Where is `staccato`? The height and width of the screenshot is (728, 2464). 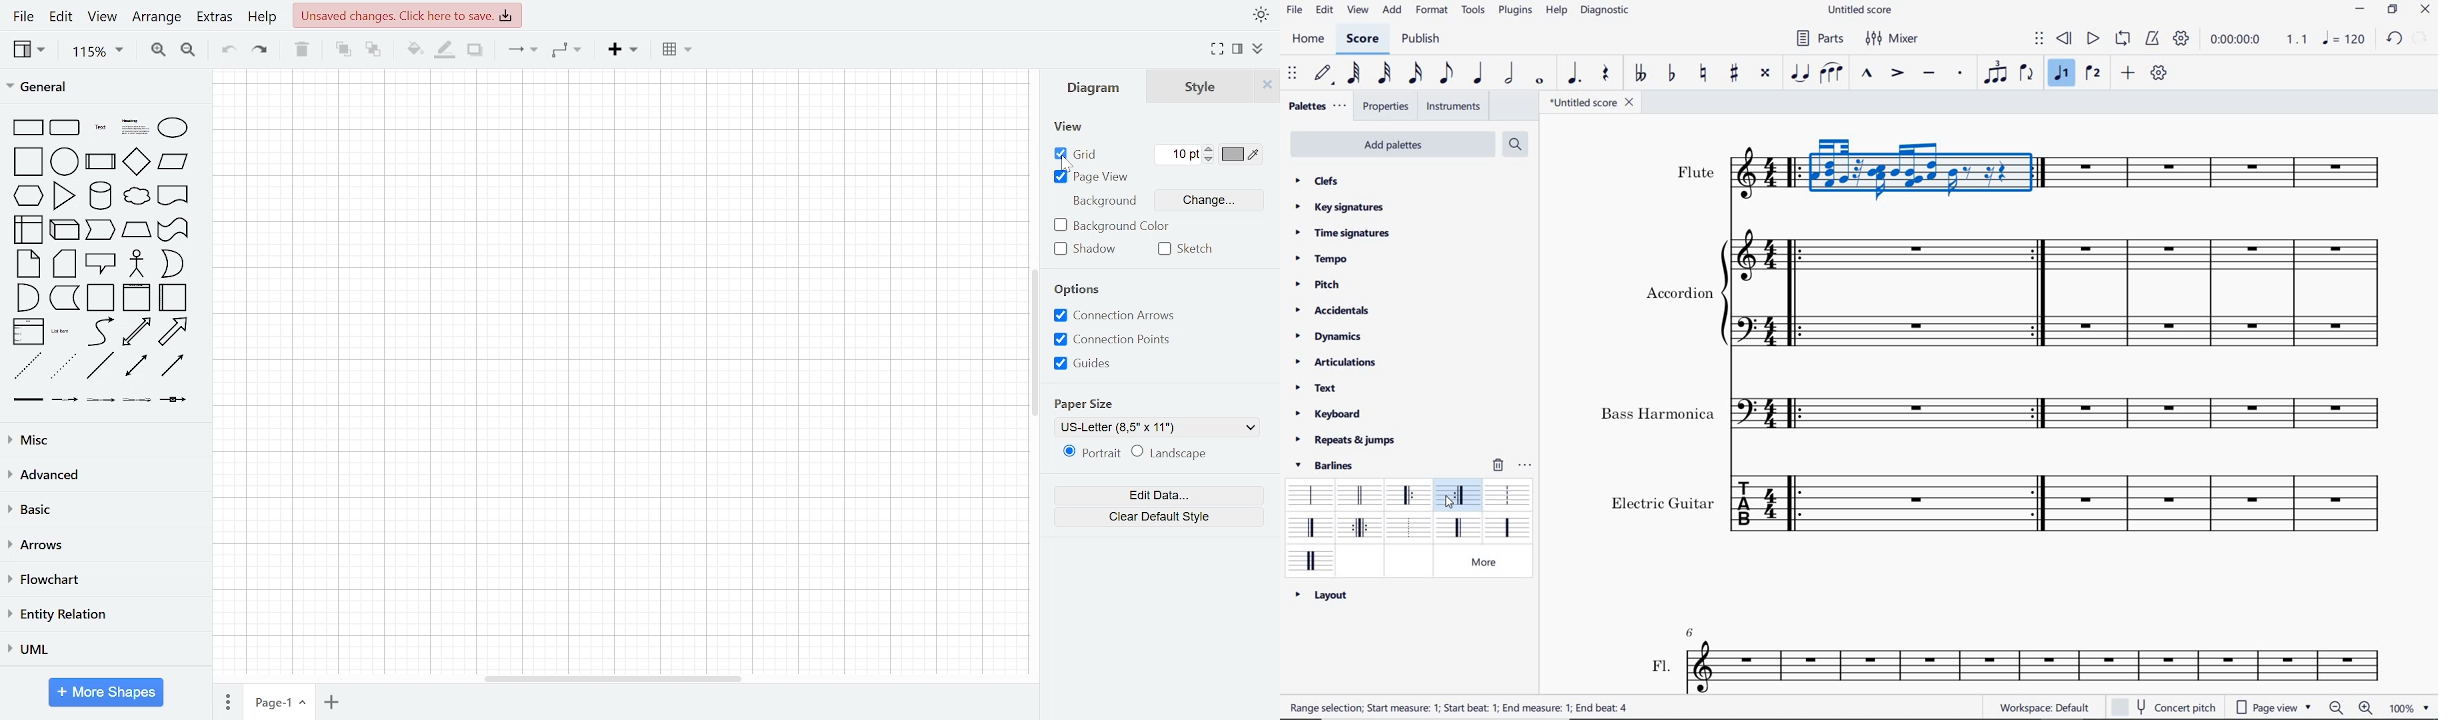 staccato is located at coordinates (1961, 72).